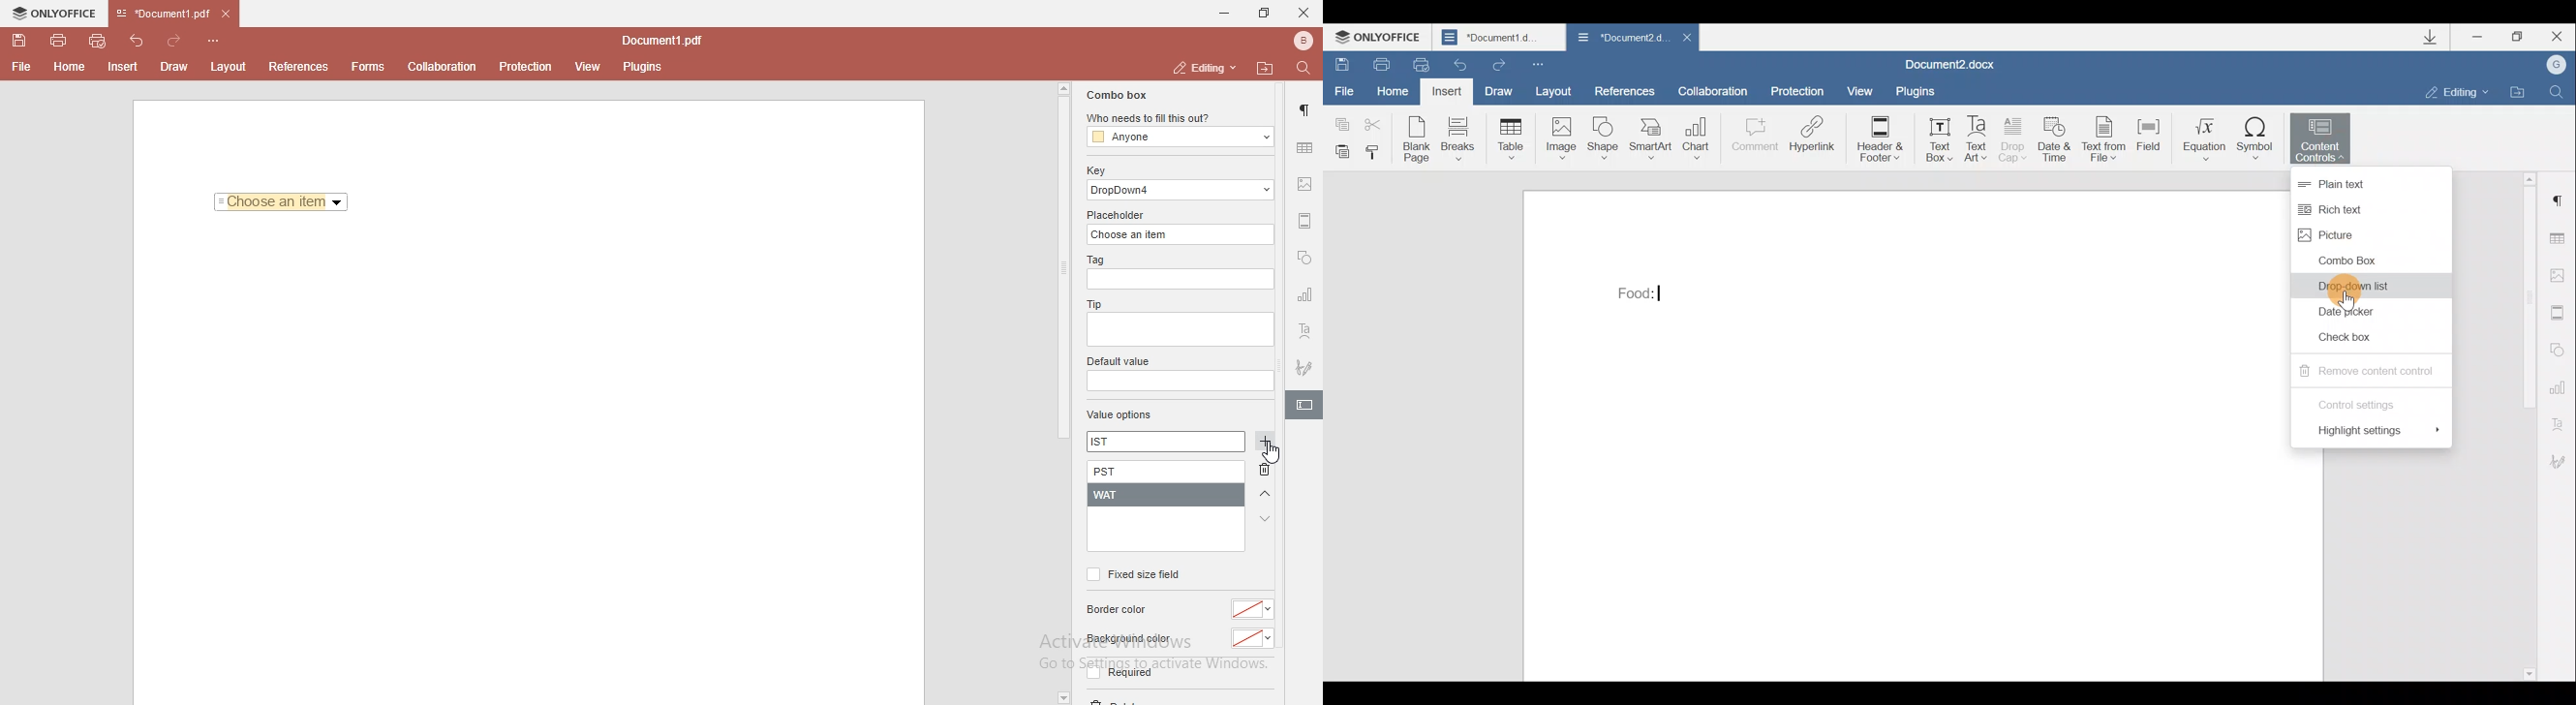 This screenshot has width=2576, height=728. What do you see at coordinates (2342, 211) in the screenshot?
I see `Rich text` at bounding box center [2342, 211].